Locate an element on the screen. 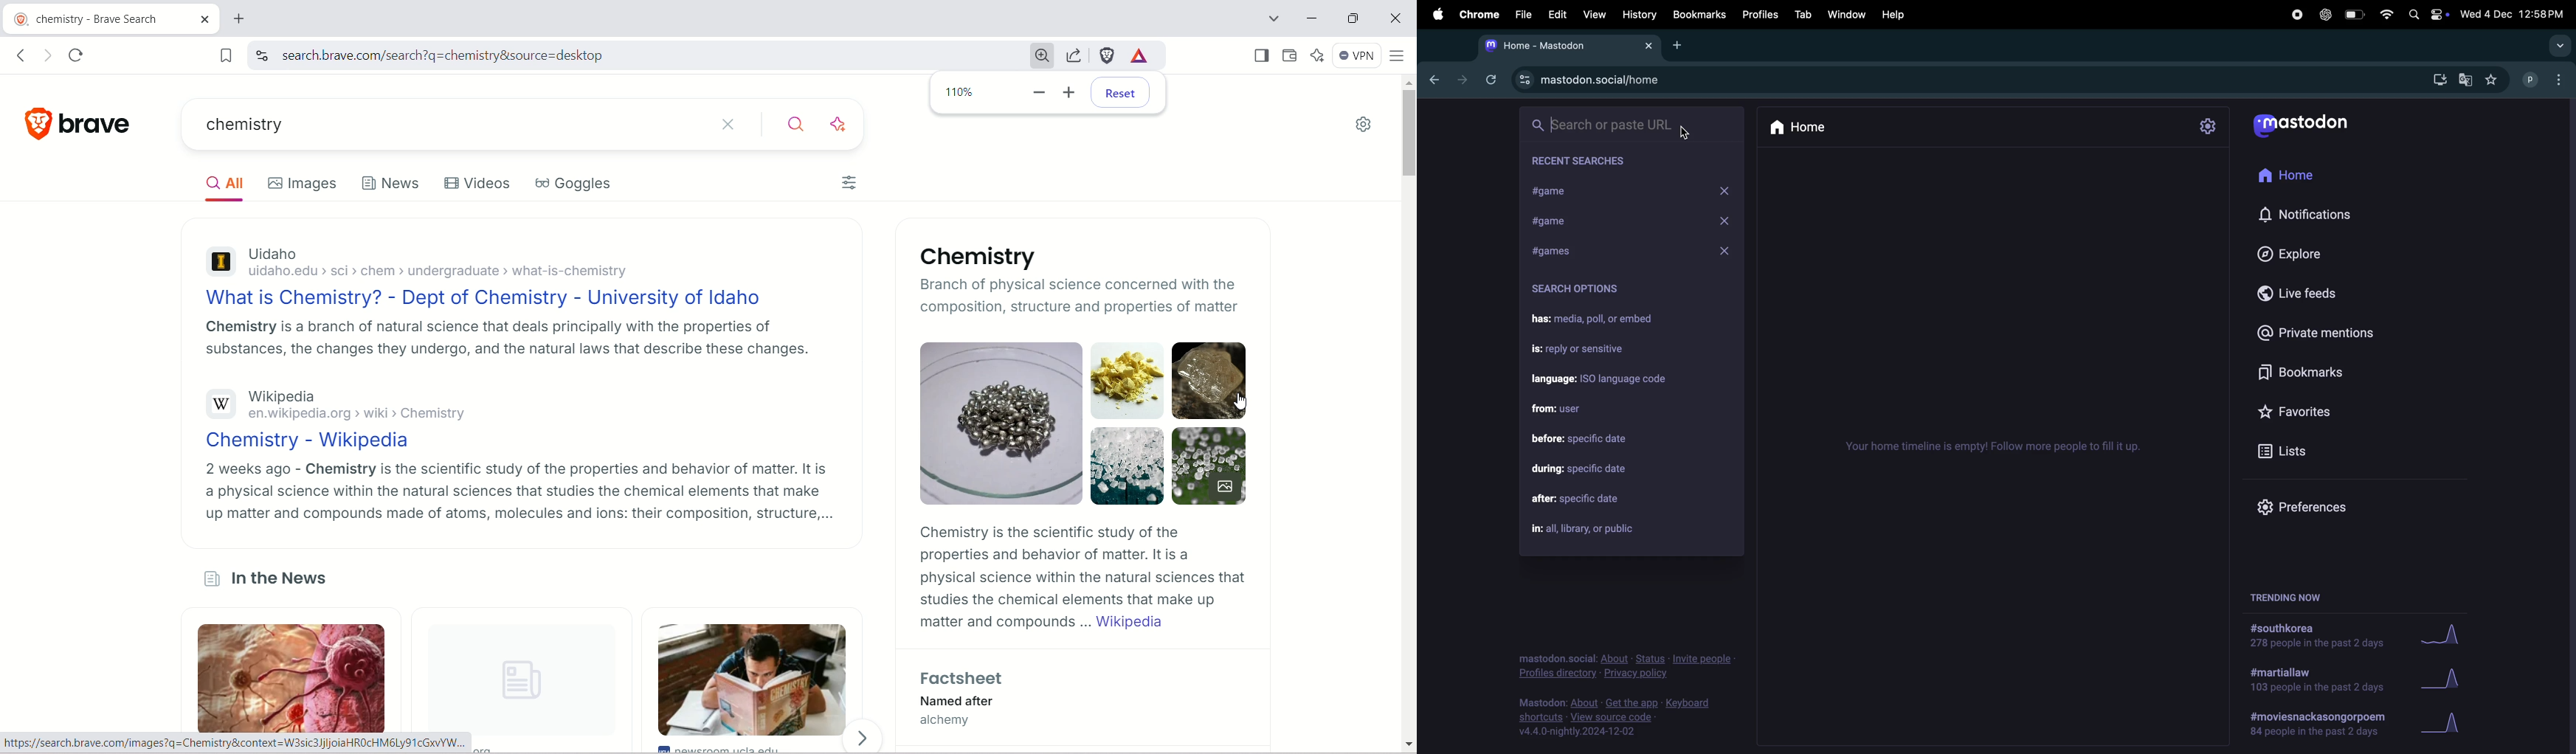 The image size is (2576, 756). close is located at coordinates (1725, 253).